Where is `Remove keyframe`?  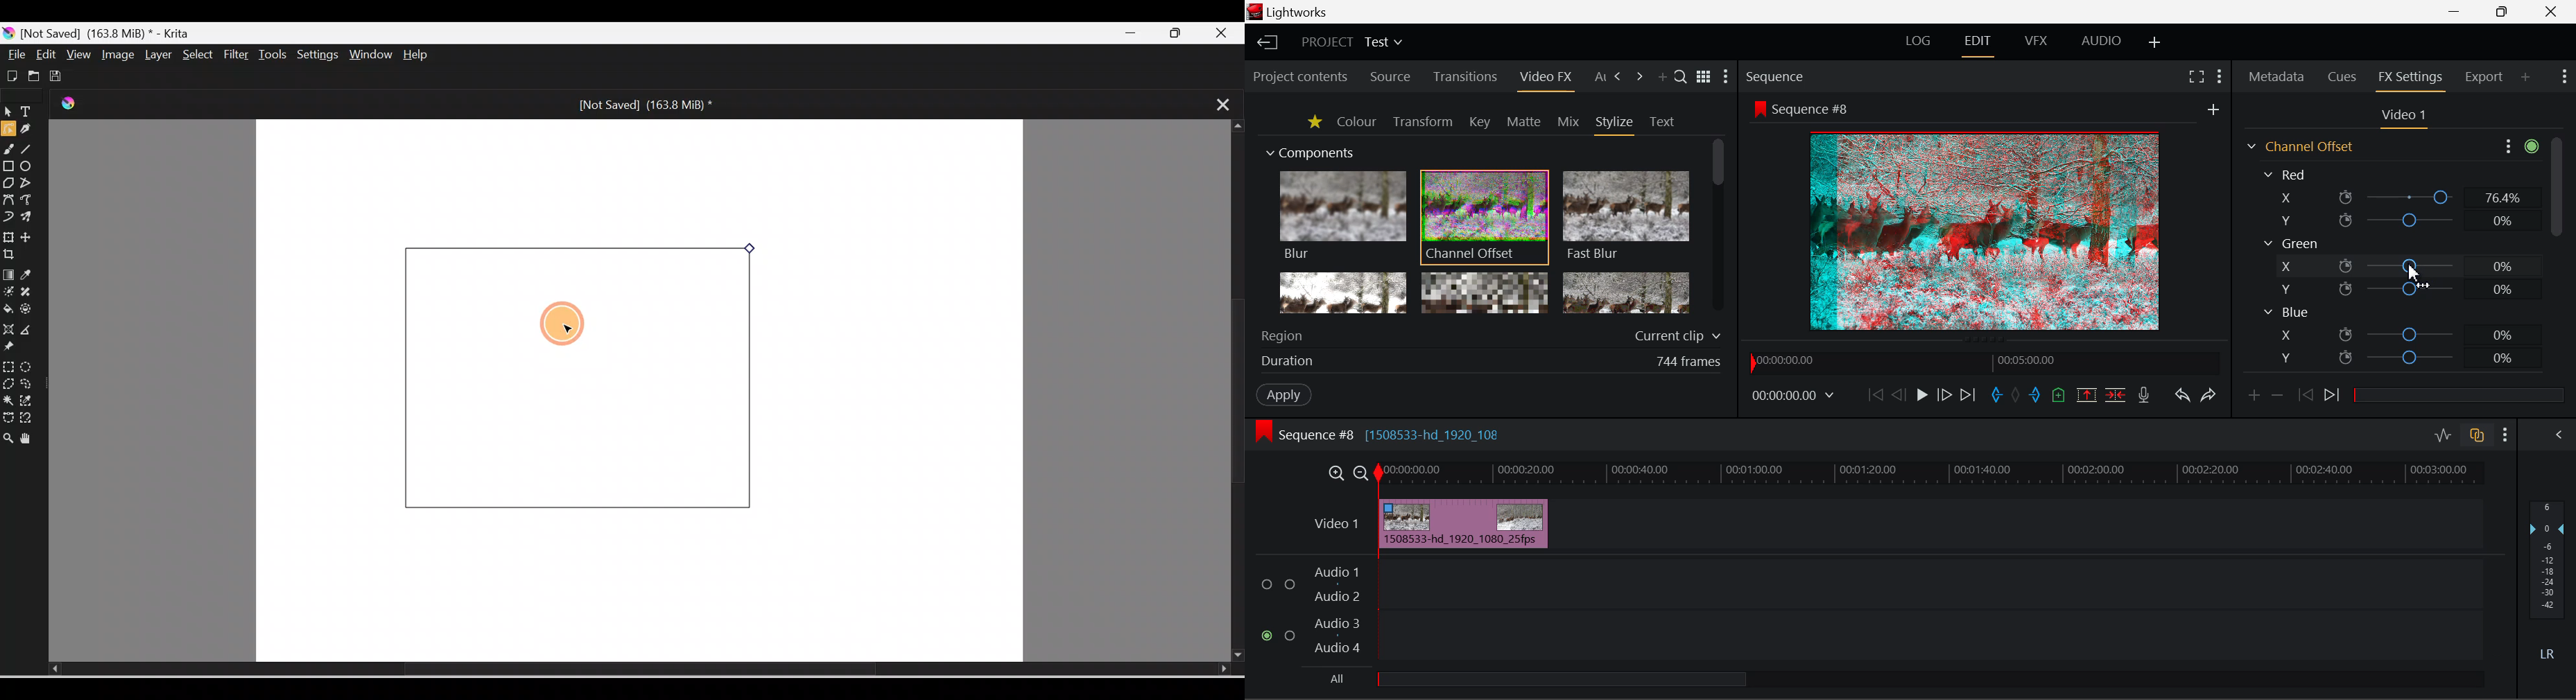 Remove keyframe is located at coordinates (2278, 399).